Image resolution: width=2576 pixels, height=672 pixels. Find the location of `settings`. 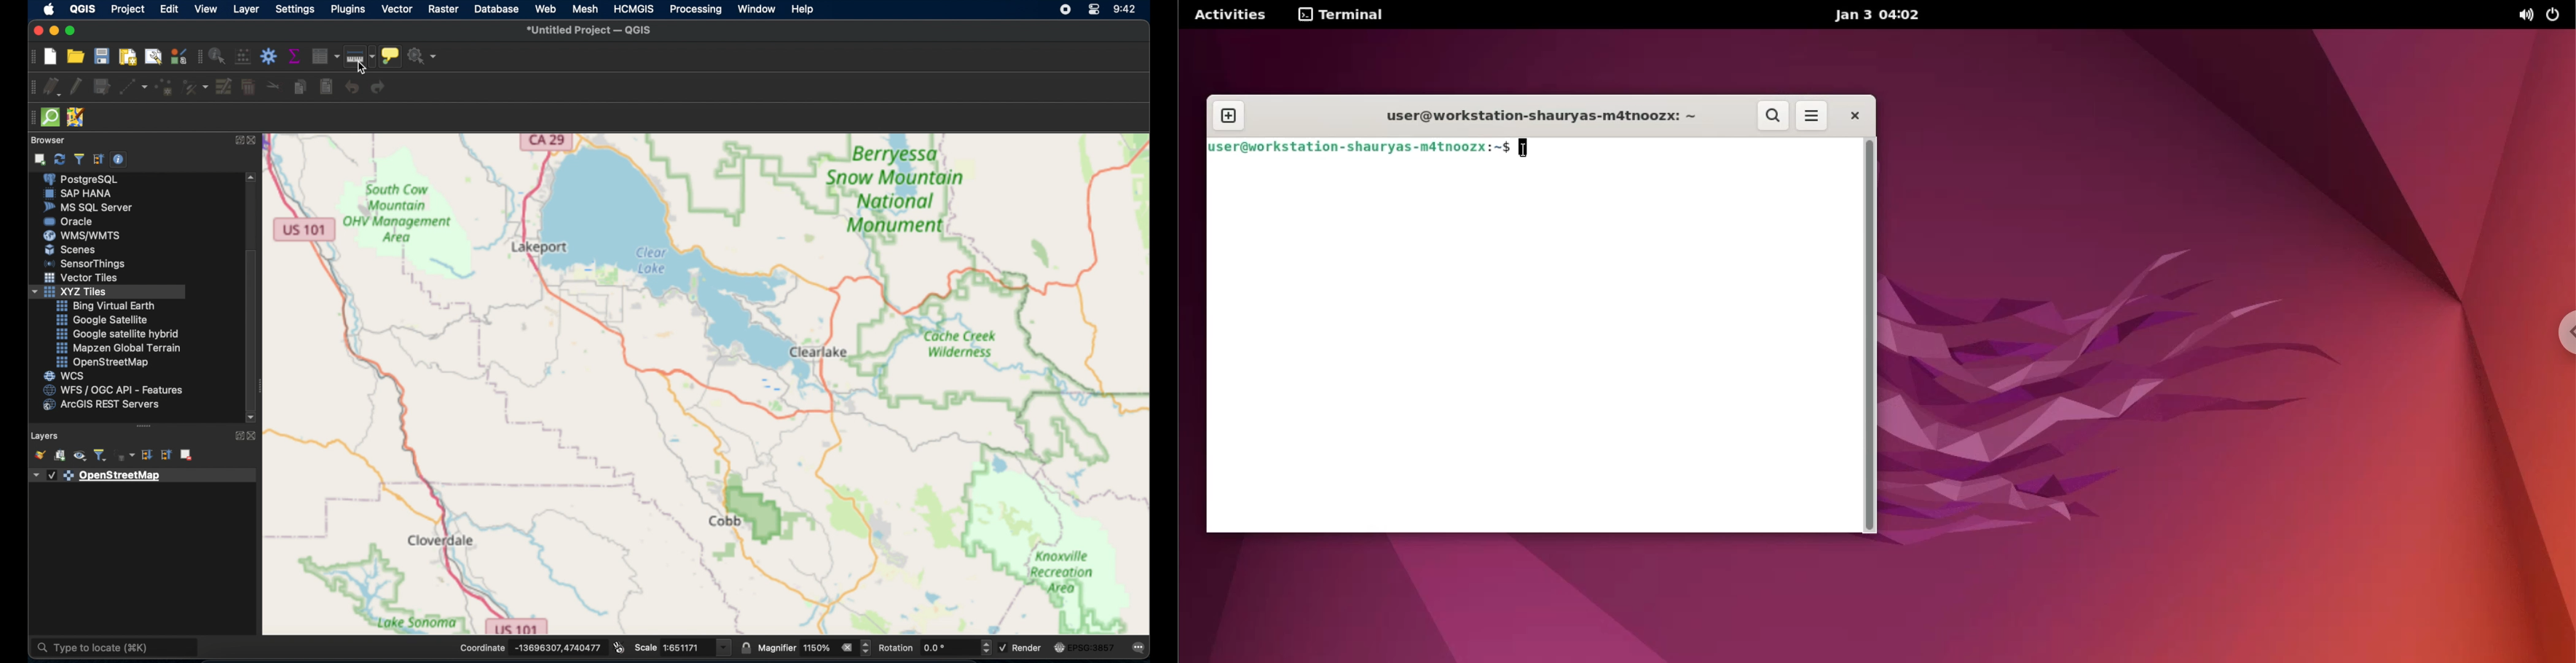

settings is located at coordinates (296, 9).